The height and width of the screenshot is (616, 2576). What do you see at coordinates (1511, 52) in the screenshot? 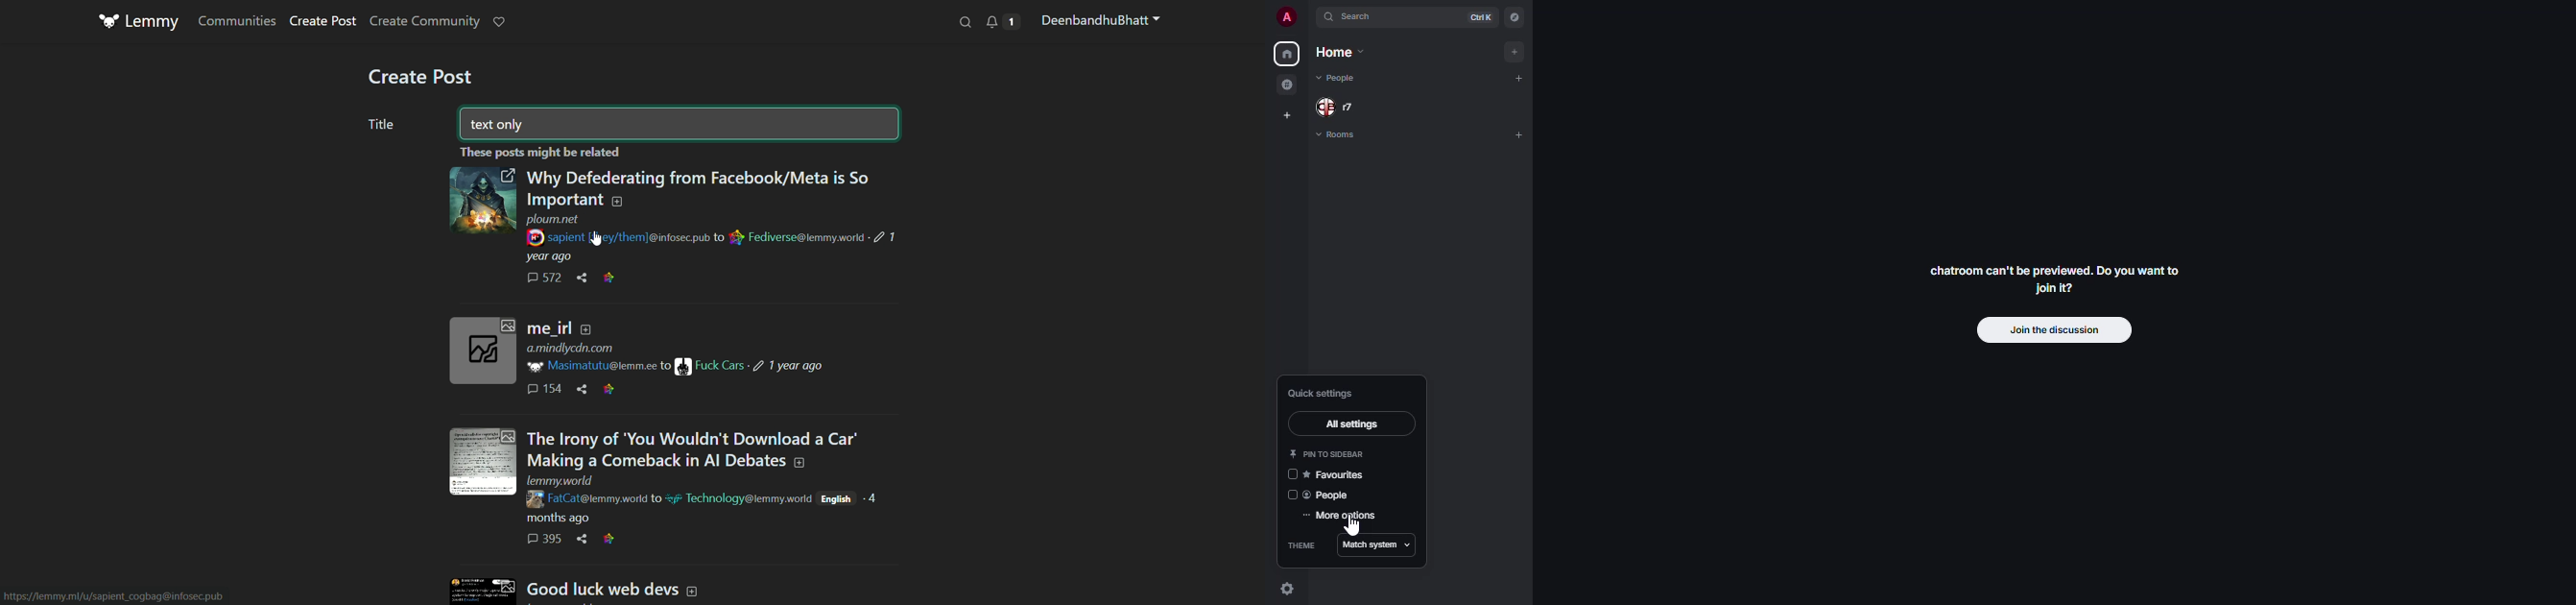
I see `add` at bounding box center [1511, 52].